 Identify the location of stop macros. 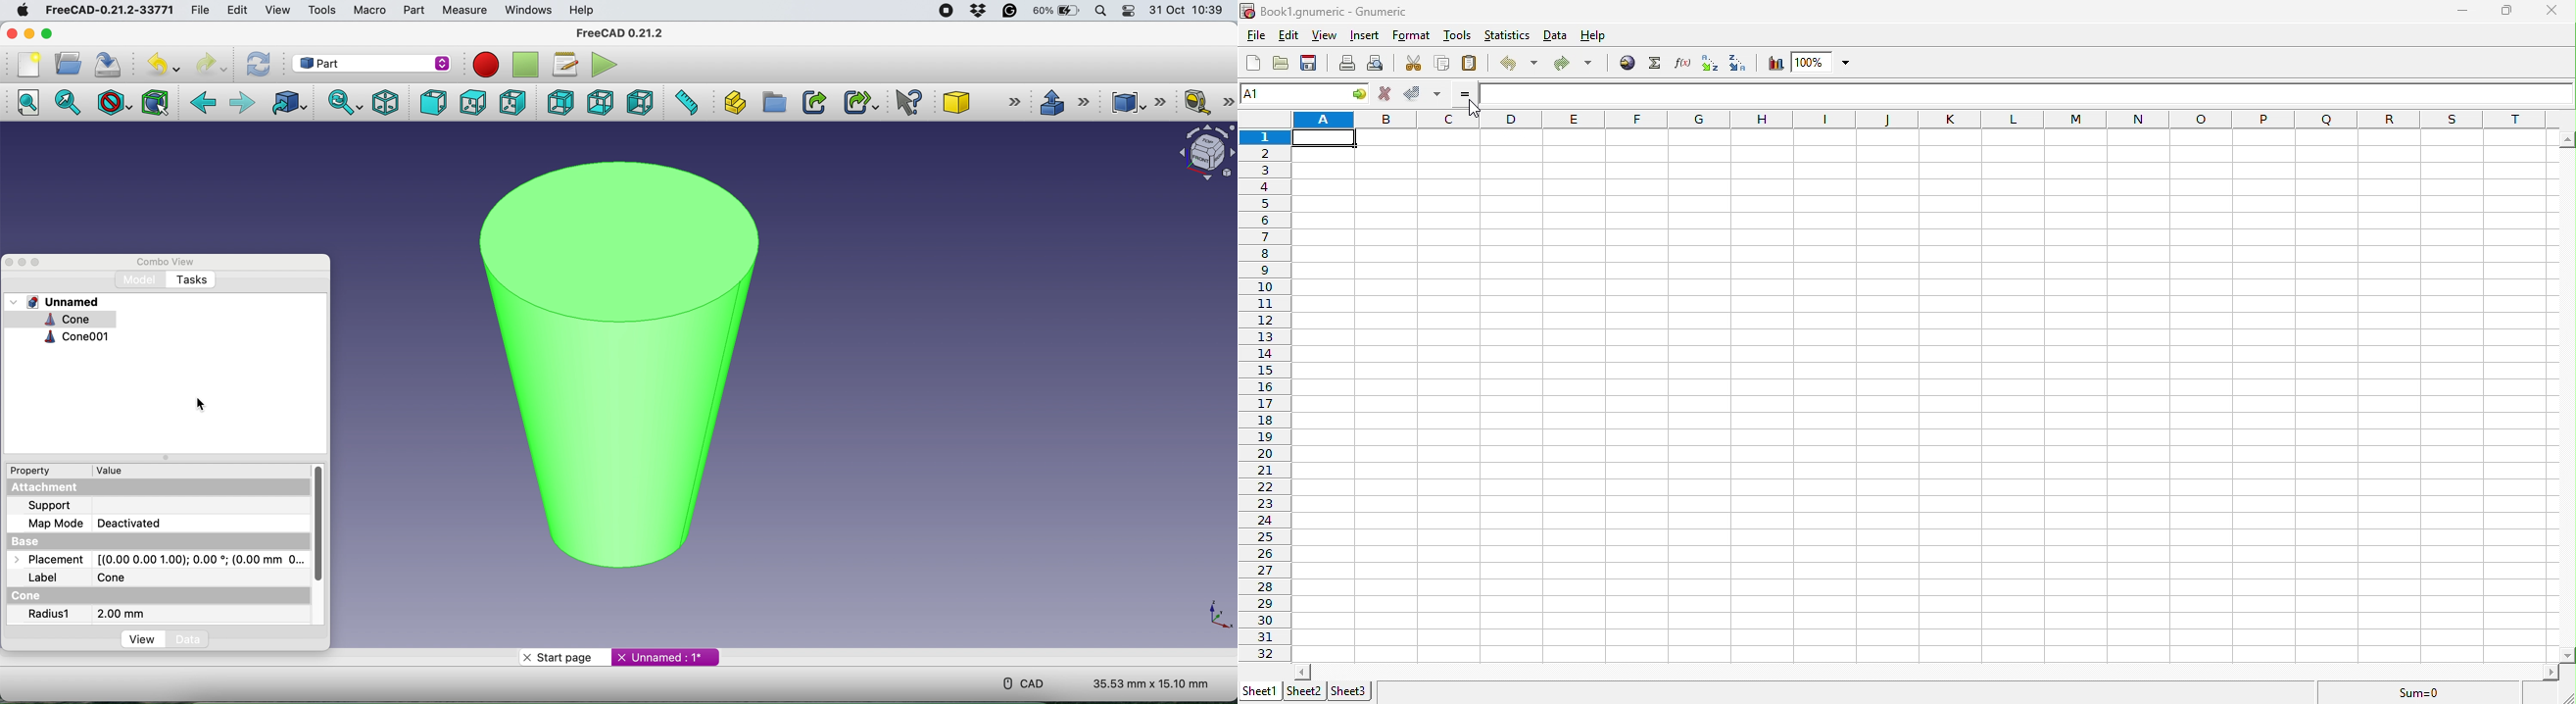
(483, 65).